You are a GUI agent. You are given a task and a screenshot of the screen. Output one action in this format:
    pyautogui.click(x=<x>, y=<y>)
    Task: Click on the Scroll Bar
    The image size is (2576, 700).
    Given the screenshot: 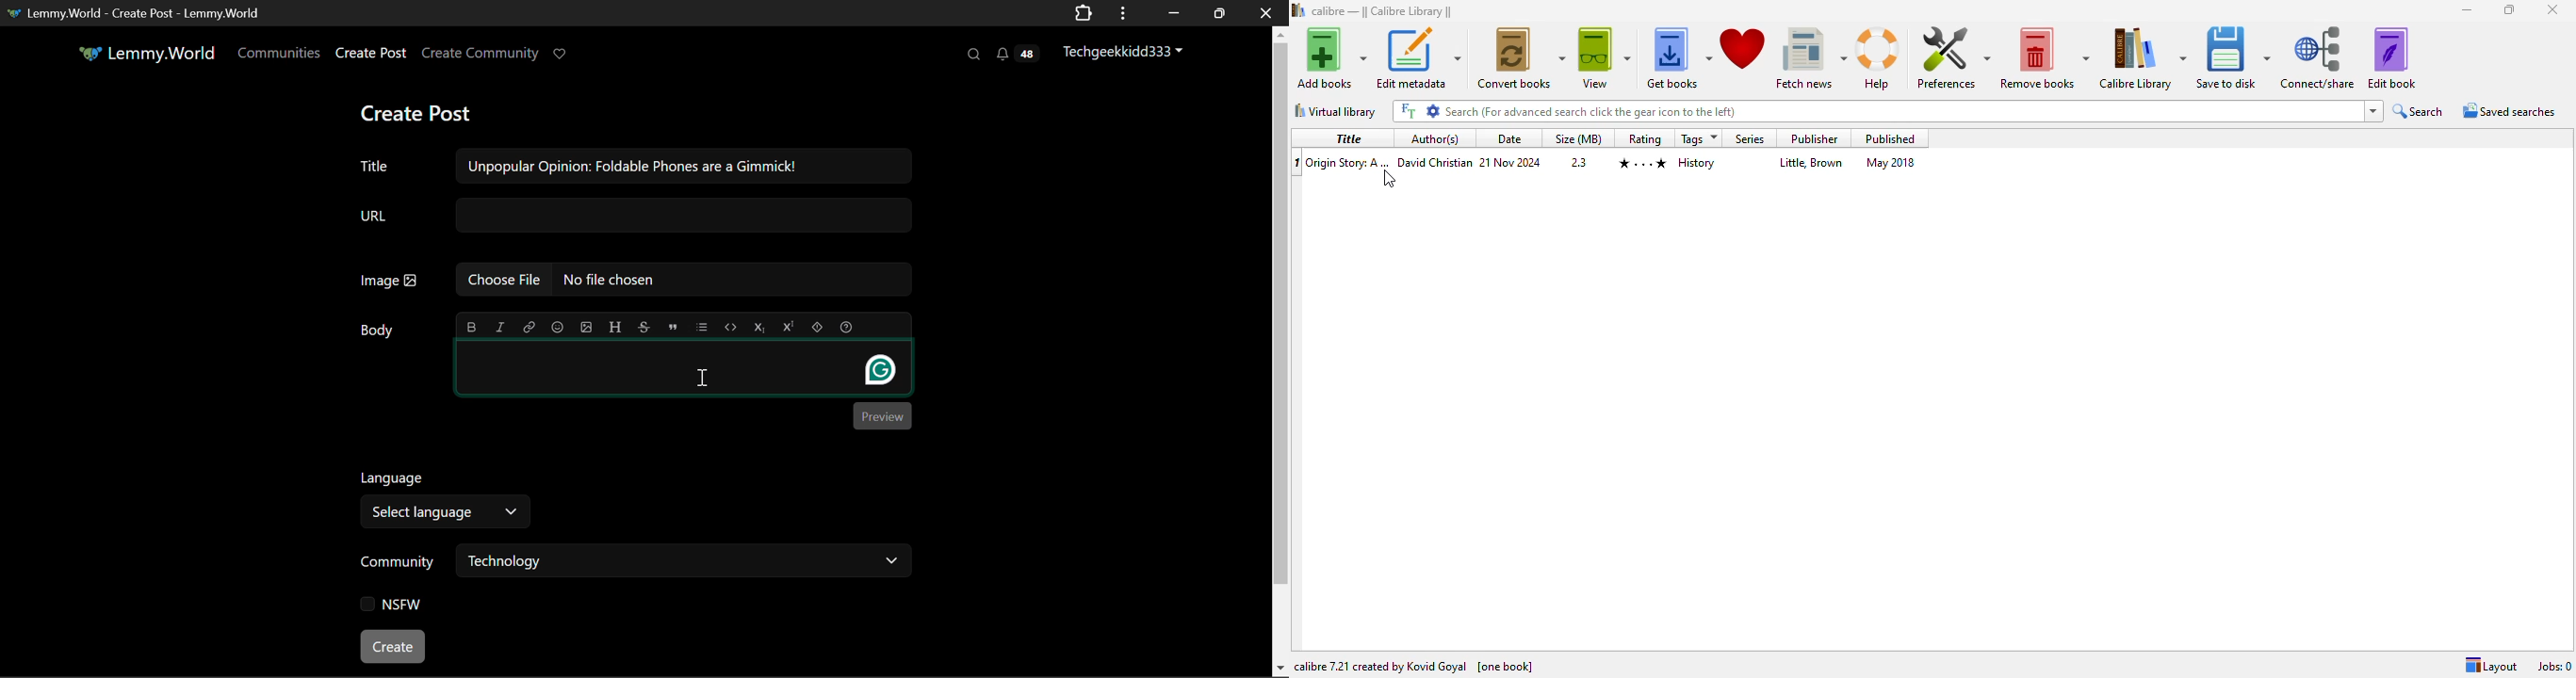 What is the action you would take?
    pyautogui.click(x=1282, y=348)
    